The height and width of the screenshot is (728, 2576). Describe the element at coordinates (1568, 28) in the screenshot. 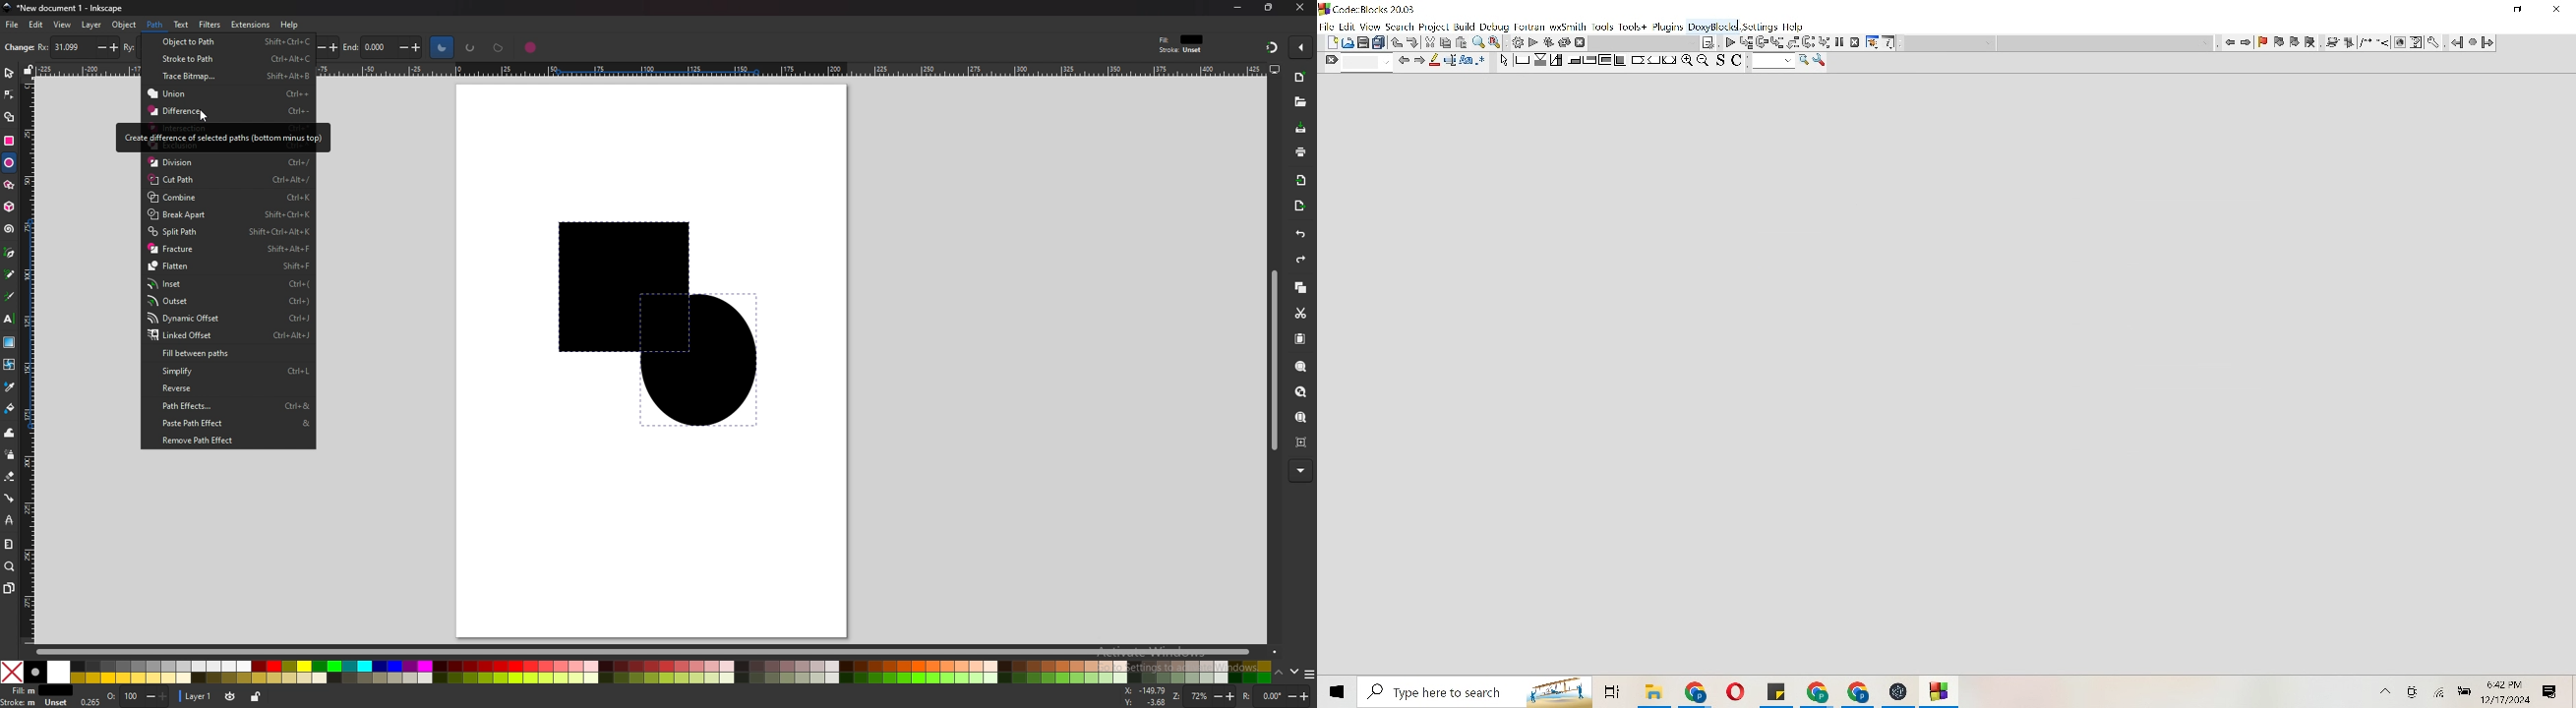

I see `wxsmith` at that location.